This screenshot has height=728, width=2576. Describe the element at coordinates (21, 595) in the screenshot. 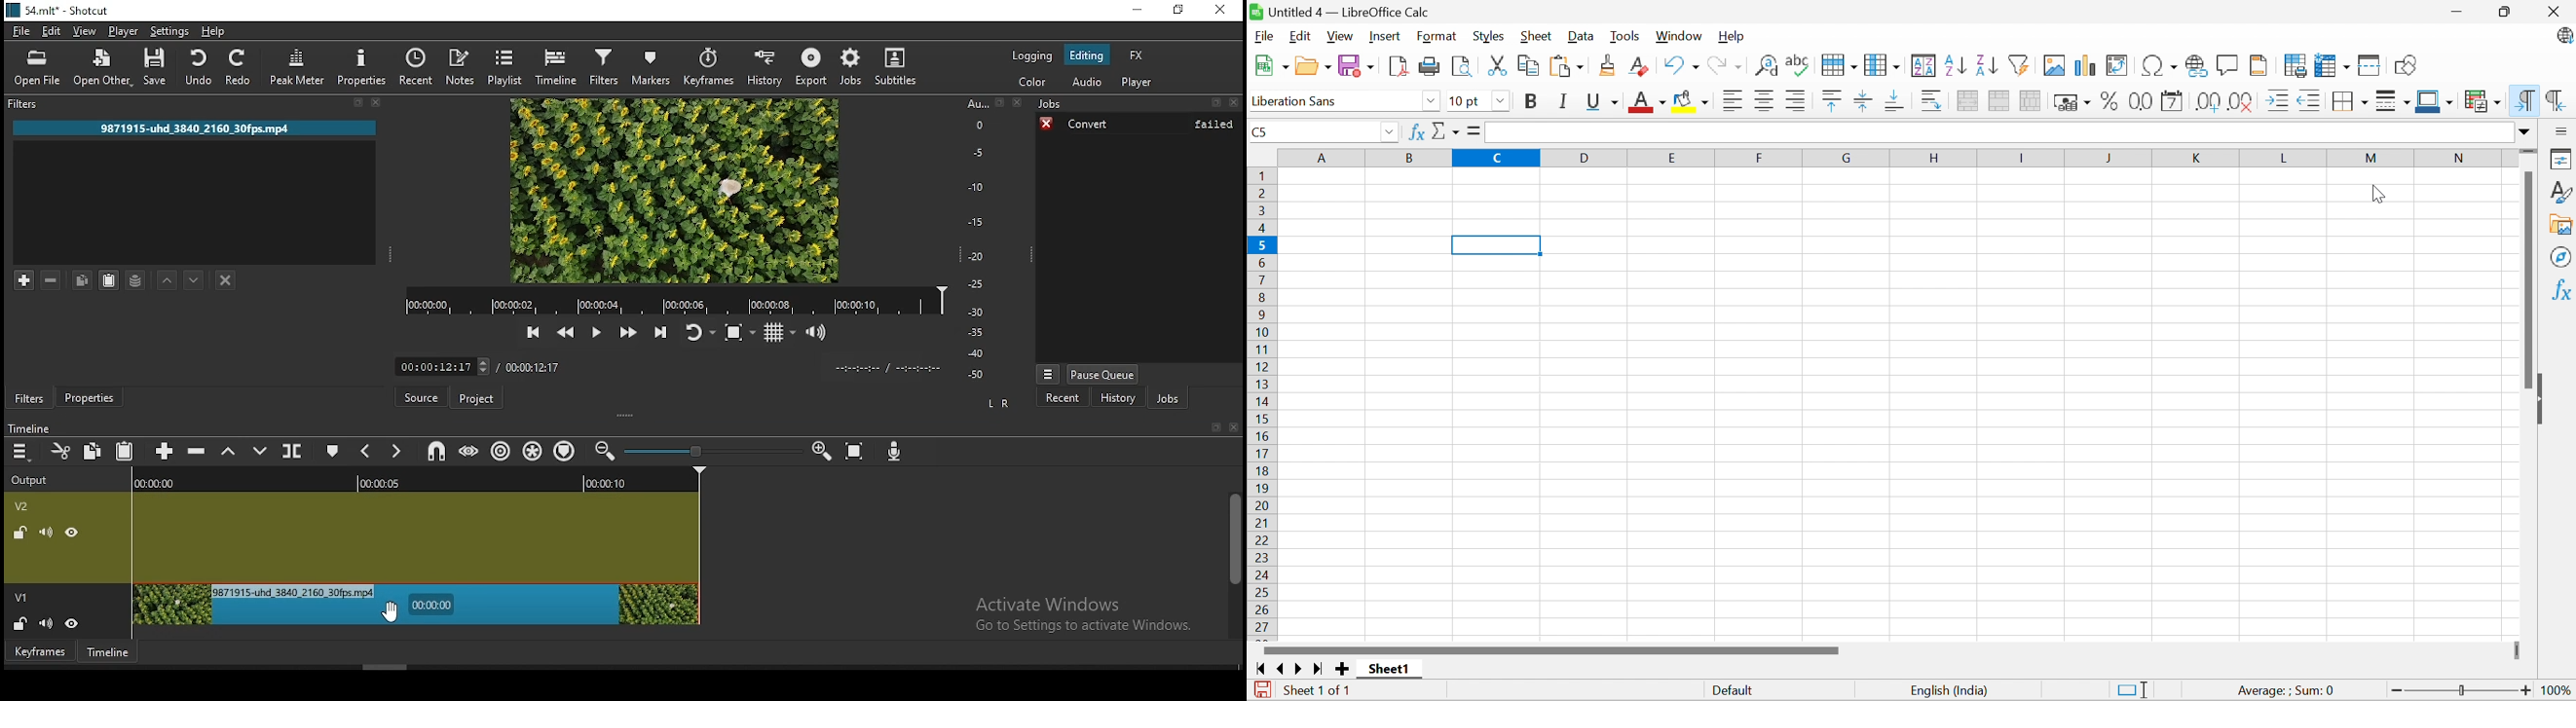

I see `v1` at that location.